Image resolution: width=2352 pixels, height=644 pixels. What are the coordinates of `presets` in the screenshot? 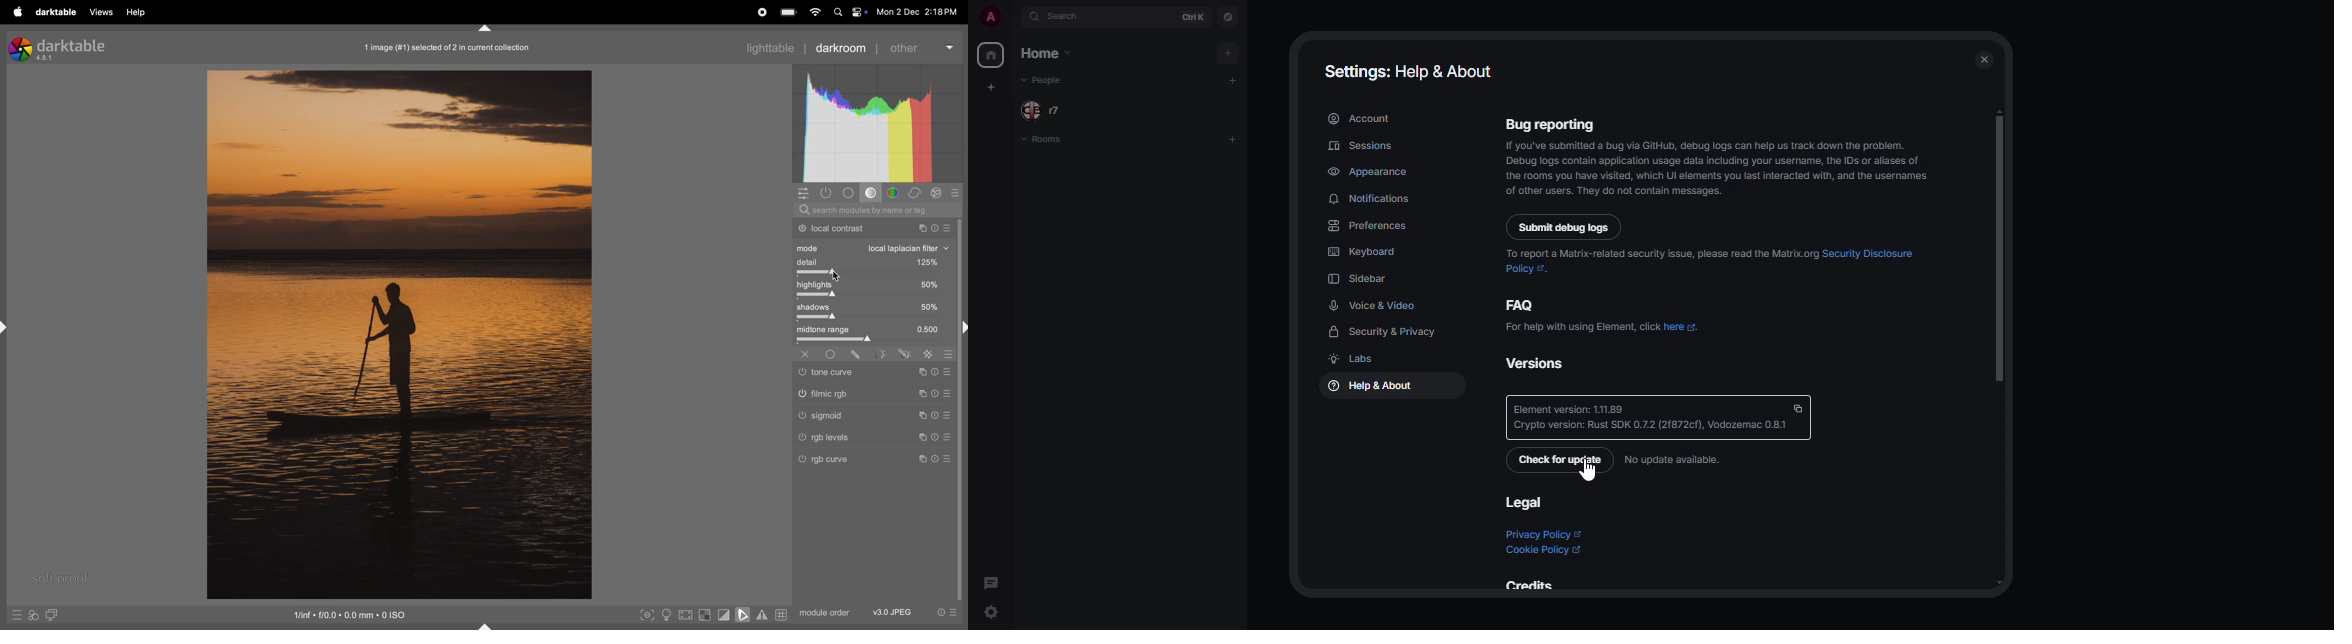 It's located at (957, 193).